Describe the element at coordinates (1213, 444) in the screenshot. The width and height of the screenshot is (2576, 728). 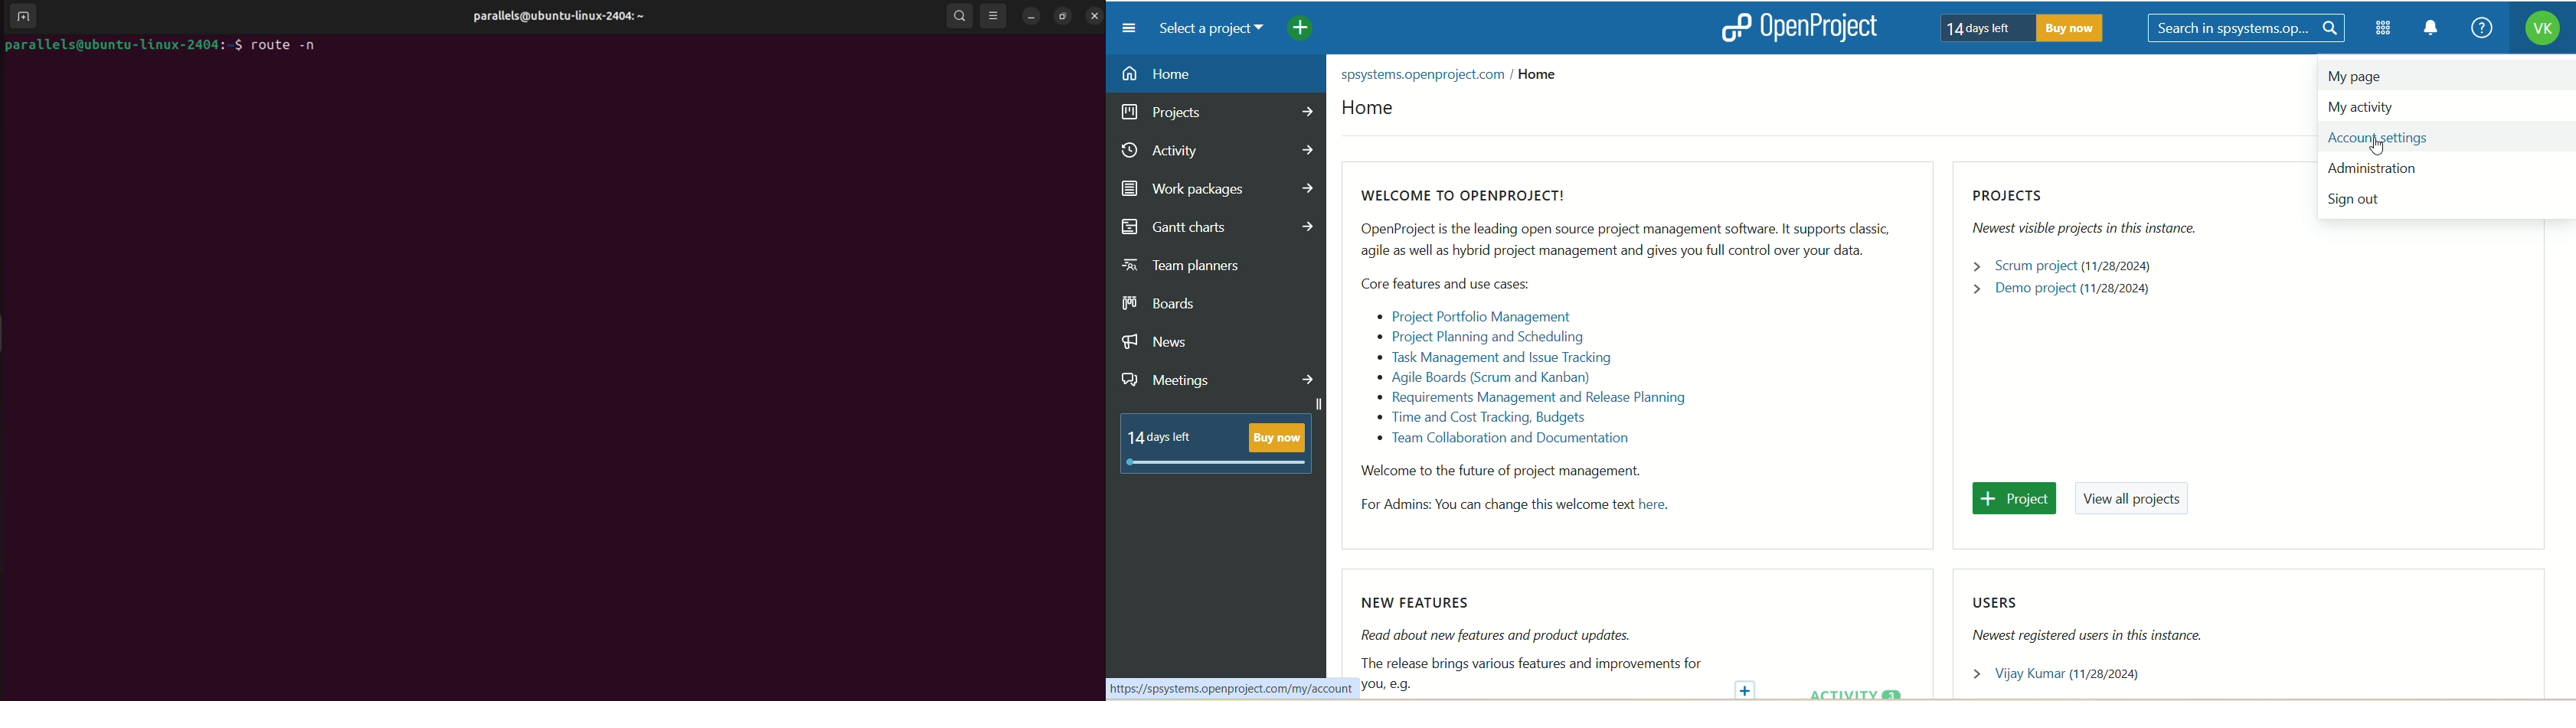
I see `text` at that location.